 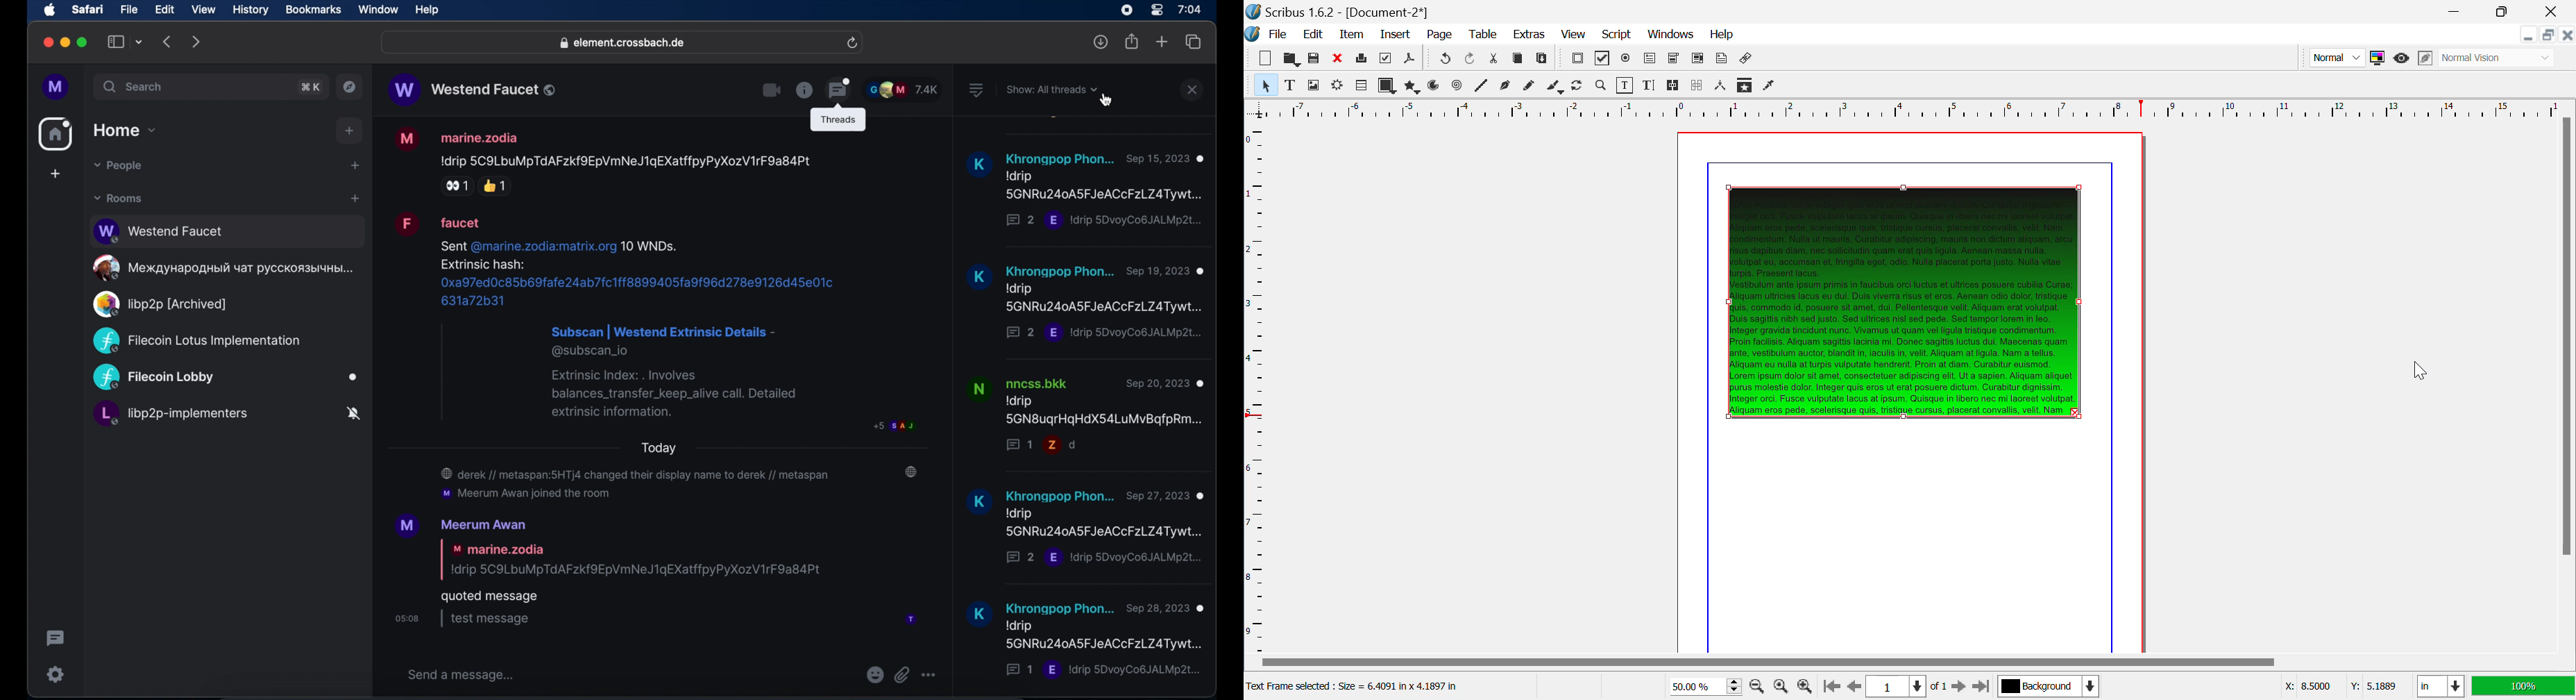 I want to click on information, so click(x=805, y=90).